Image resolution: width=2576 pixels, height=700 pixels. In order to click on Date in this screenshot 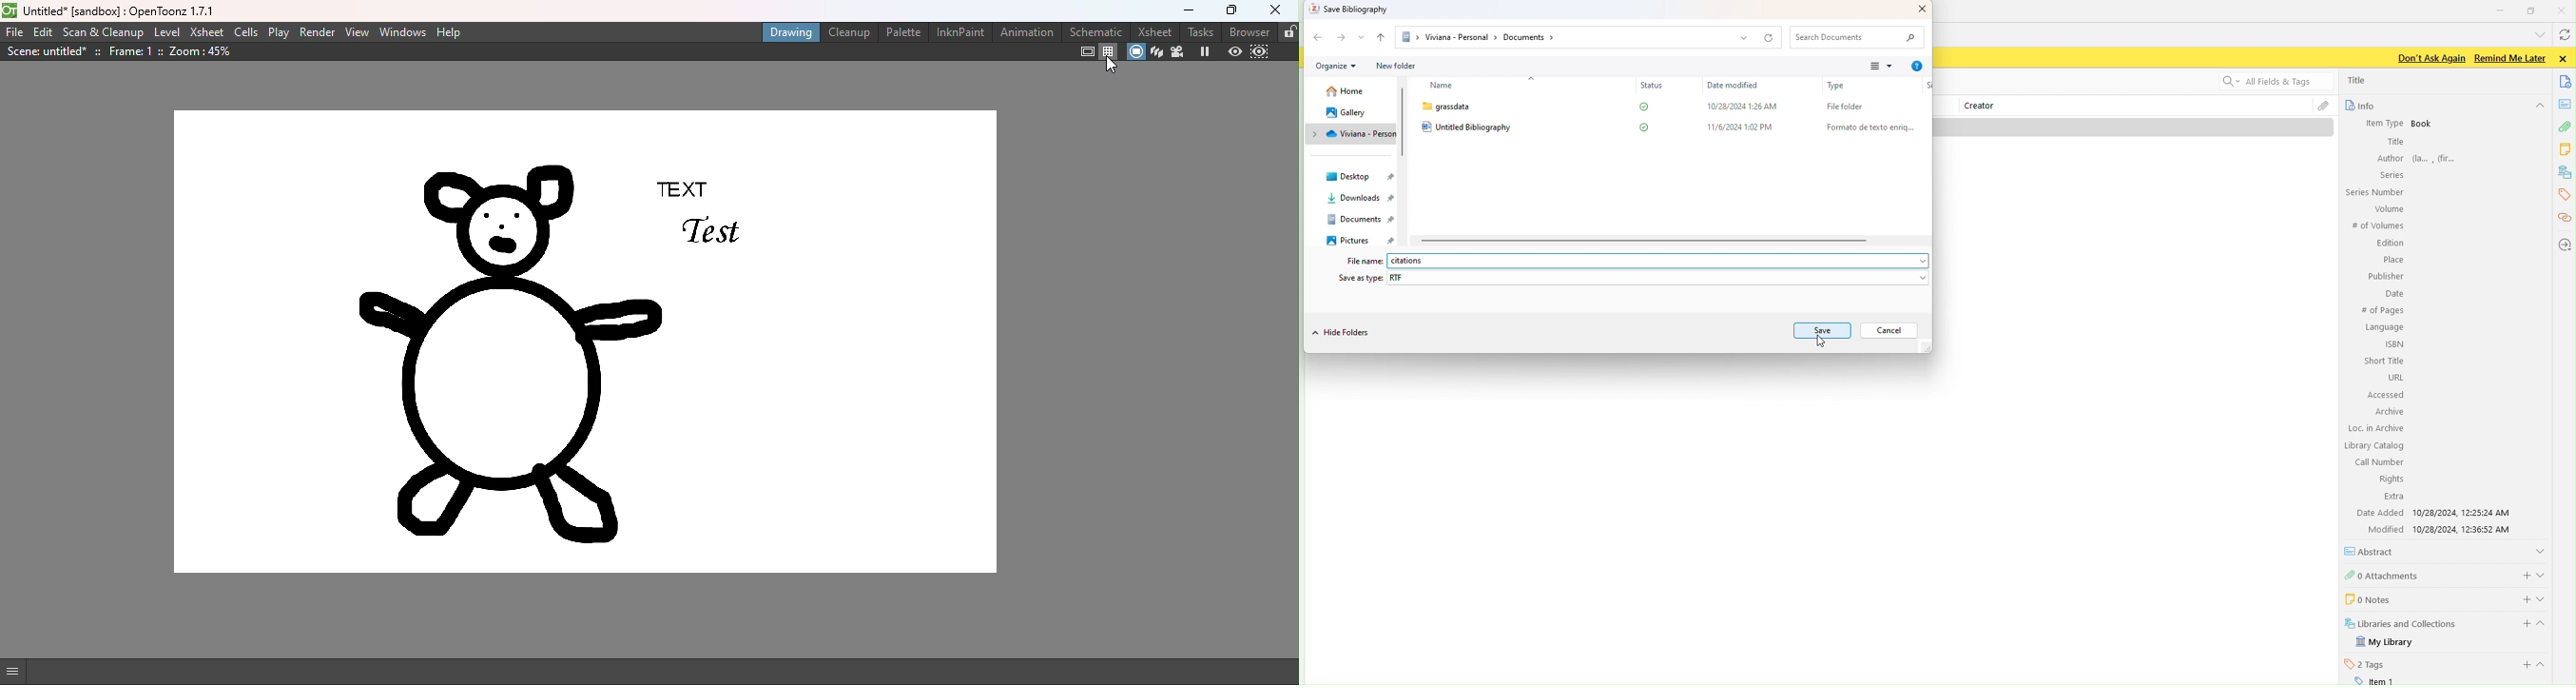, I will do `click(2393, 295)`.